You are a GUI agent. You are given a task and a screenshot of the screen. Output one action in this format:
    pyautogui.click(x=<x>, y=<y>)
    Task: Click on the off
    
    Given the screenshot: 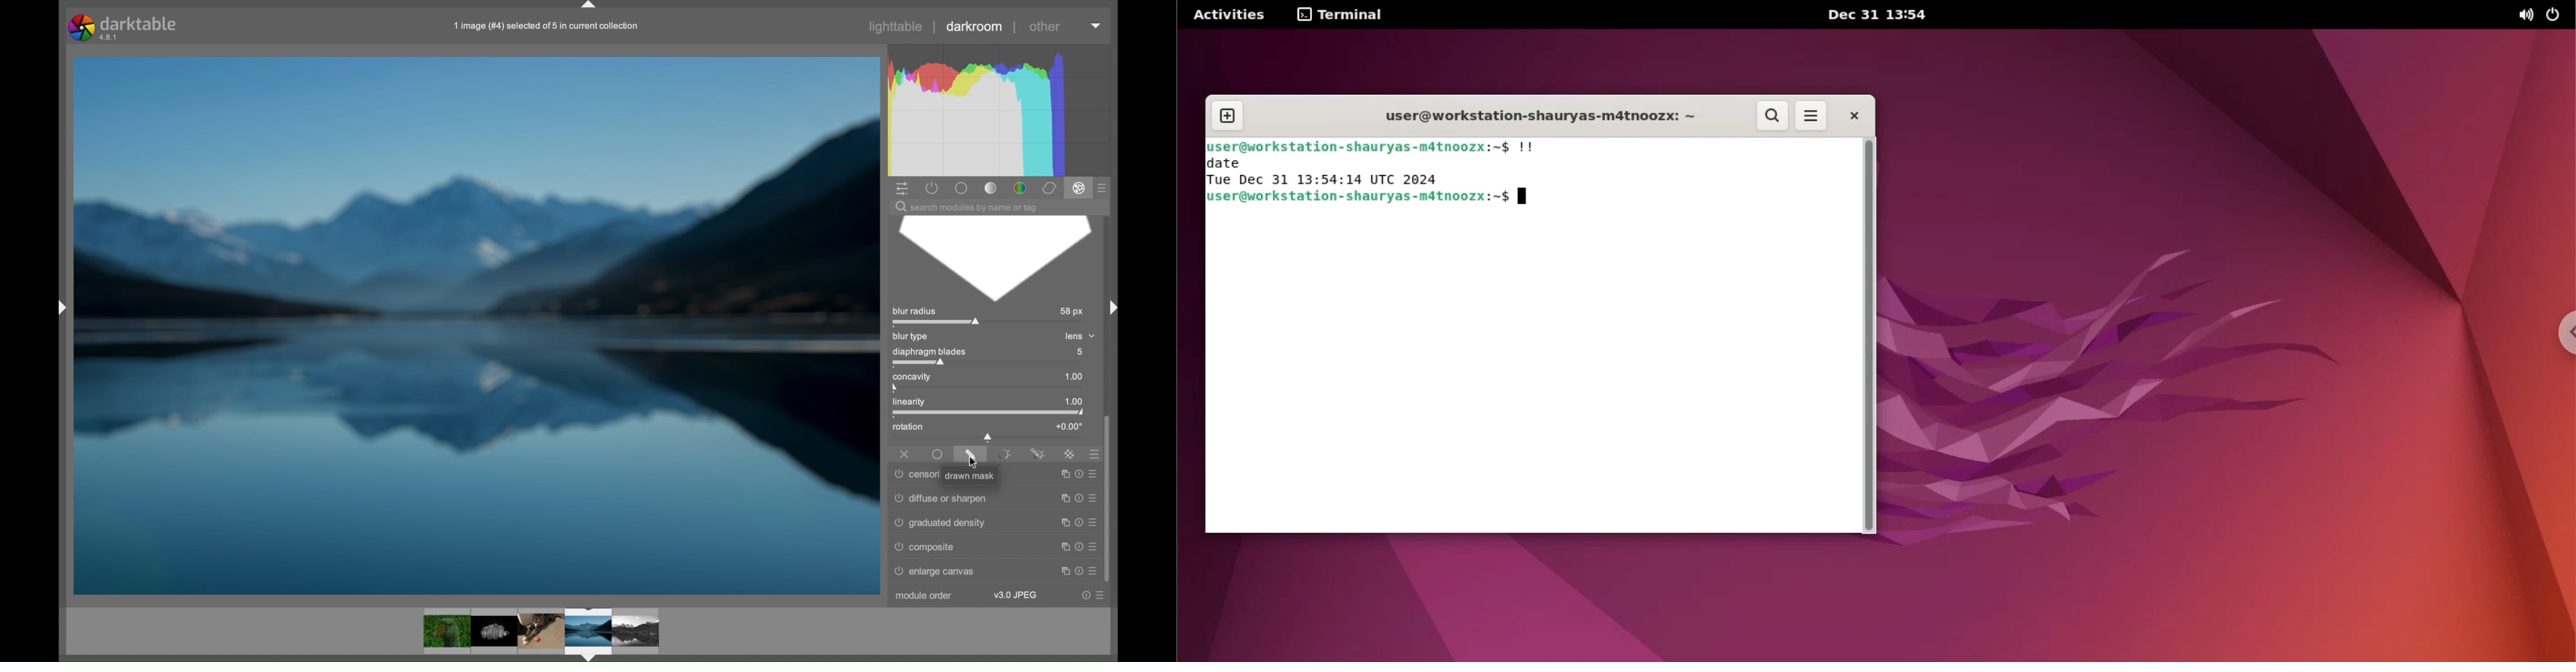 What is the action you would take?
    pyautogui.click(x=905, y=453)
    